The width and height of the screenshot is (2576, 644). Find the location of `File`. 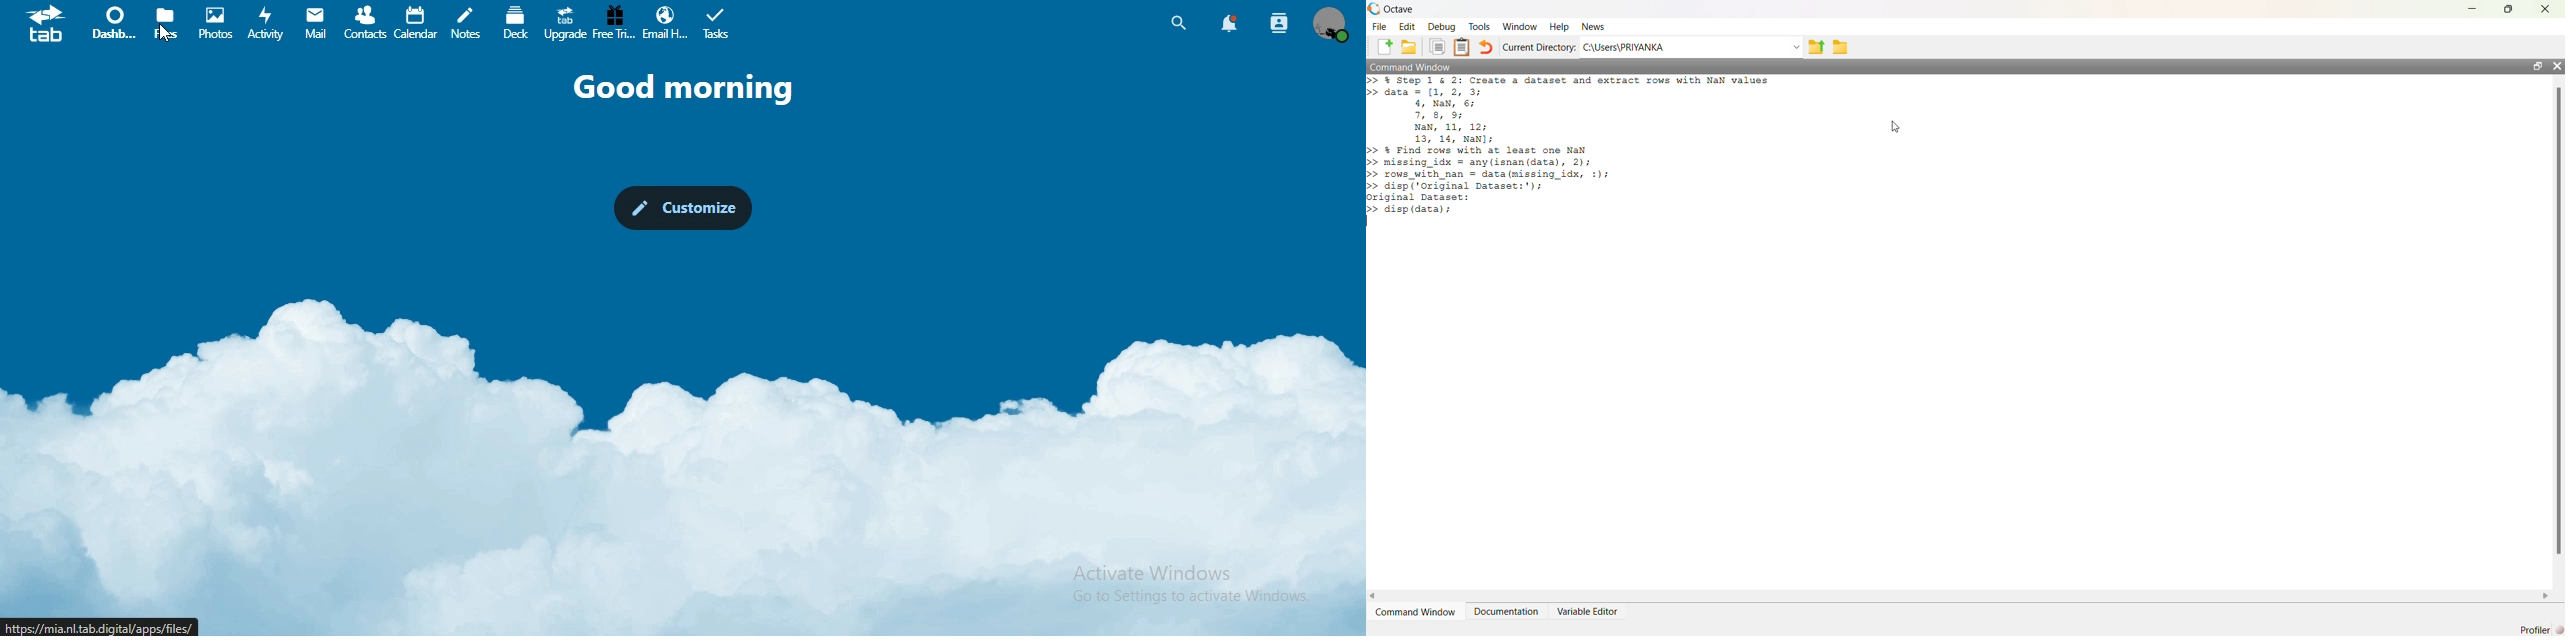

File is located at coordinates (1379, 27).